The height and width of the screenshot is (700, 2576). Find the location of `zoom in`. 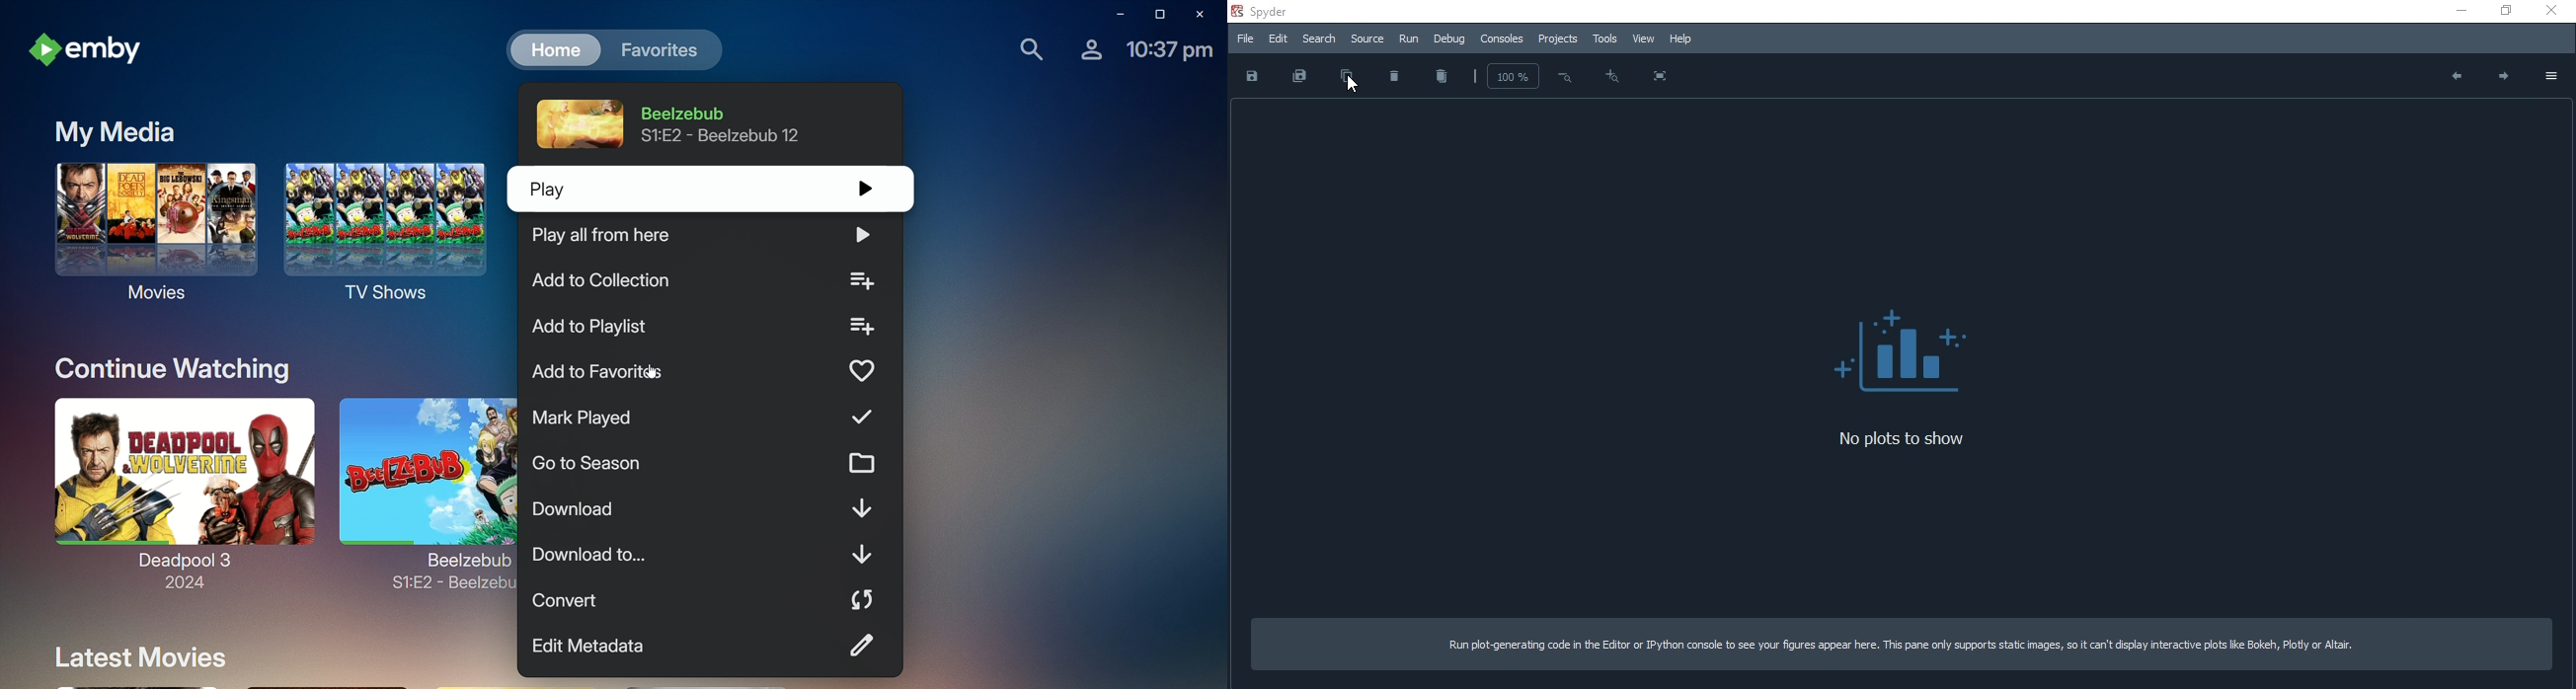

zoom in is located at coordinates (1610, 76).